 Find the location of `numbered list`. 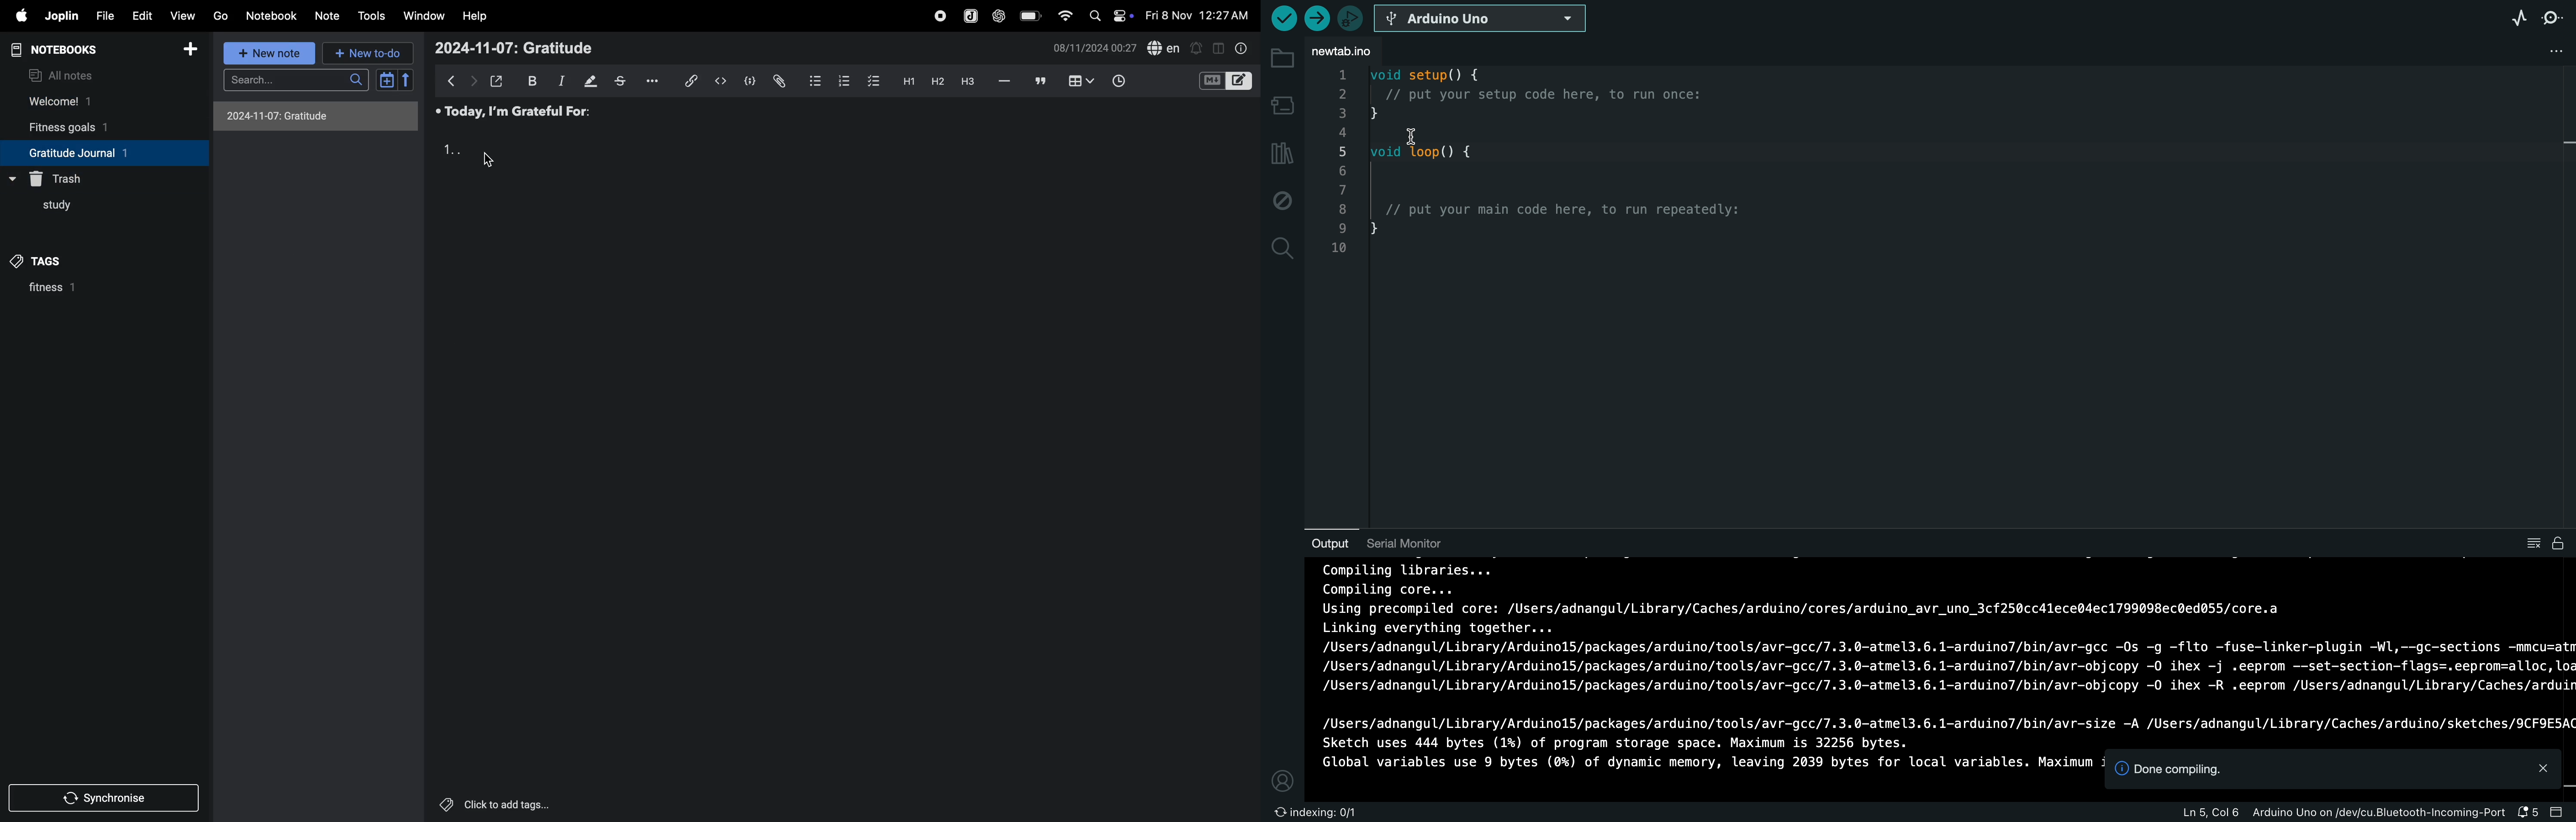

numbered list is located at coordinates (839, 81).